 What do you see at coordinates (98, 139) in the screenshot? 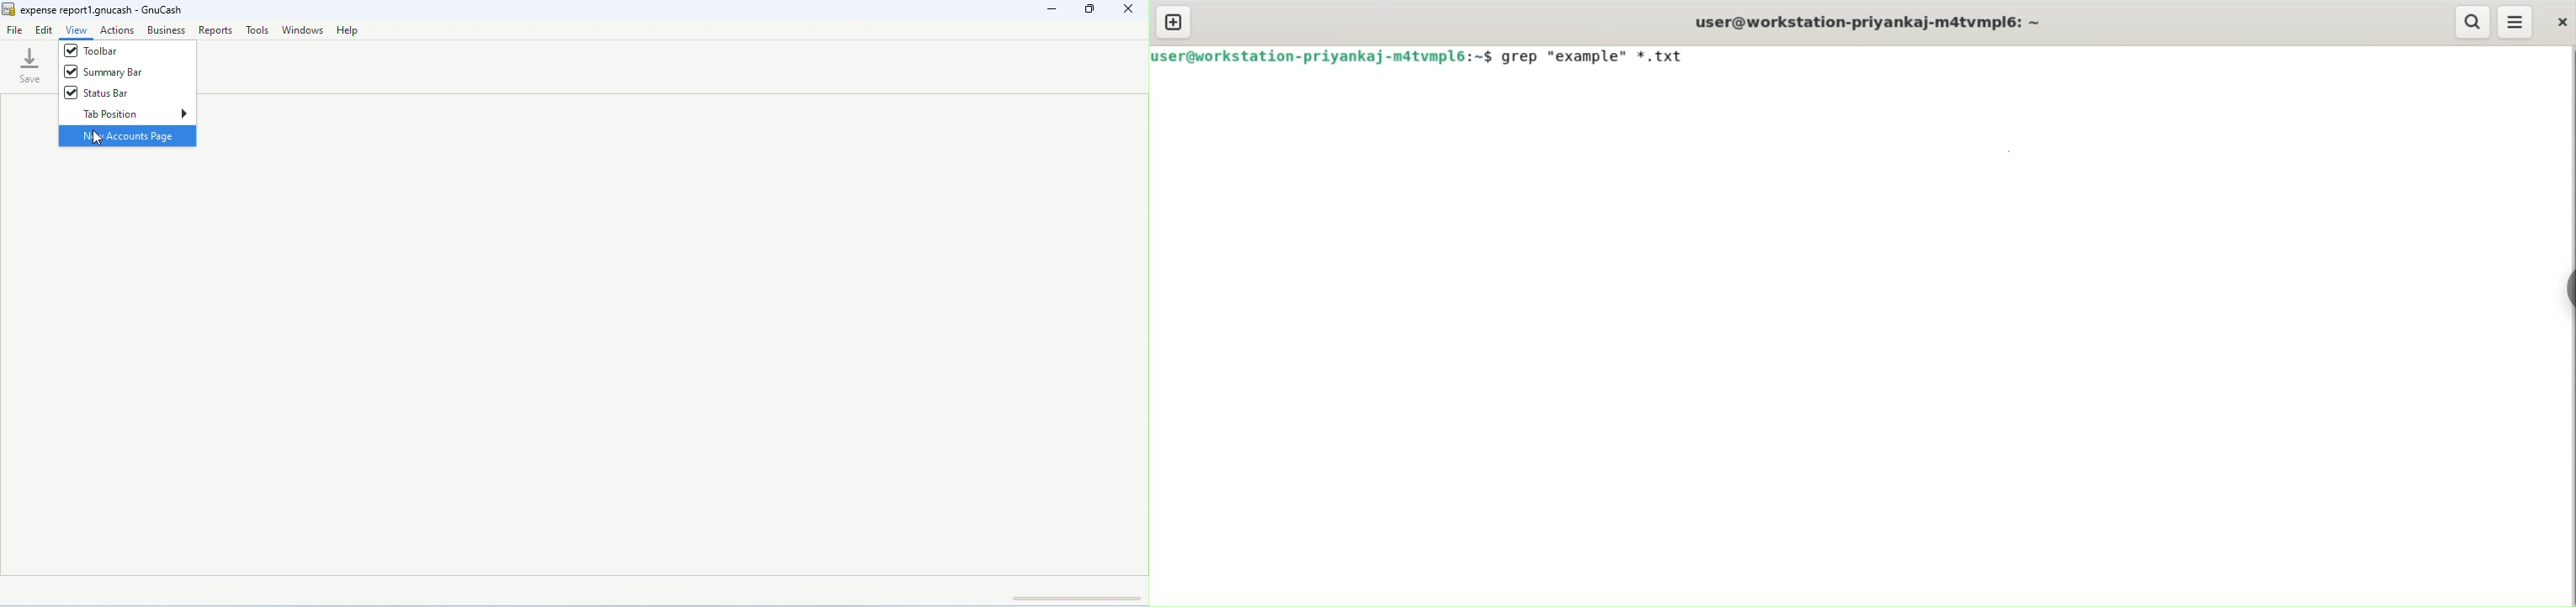
I see `cursor movement` at bounding box center [98, 139].